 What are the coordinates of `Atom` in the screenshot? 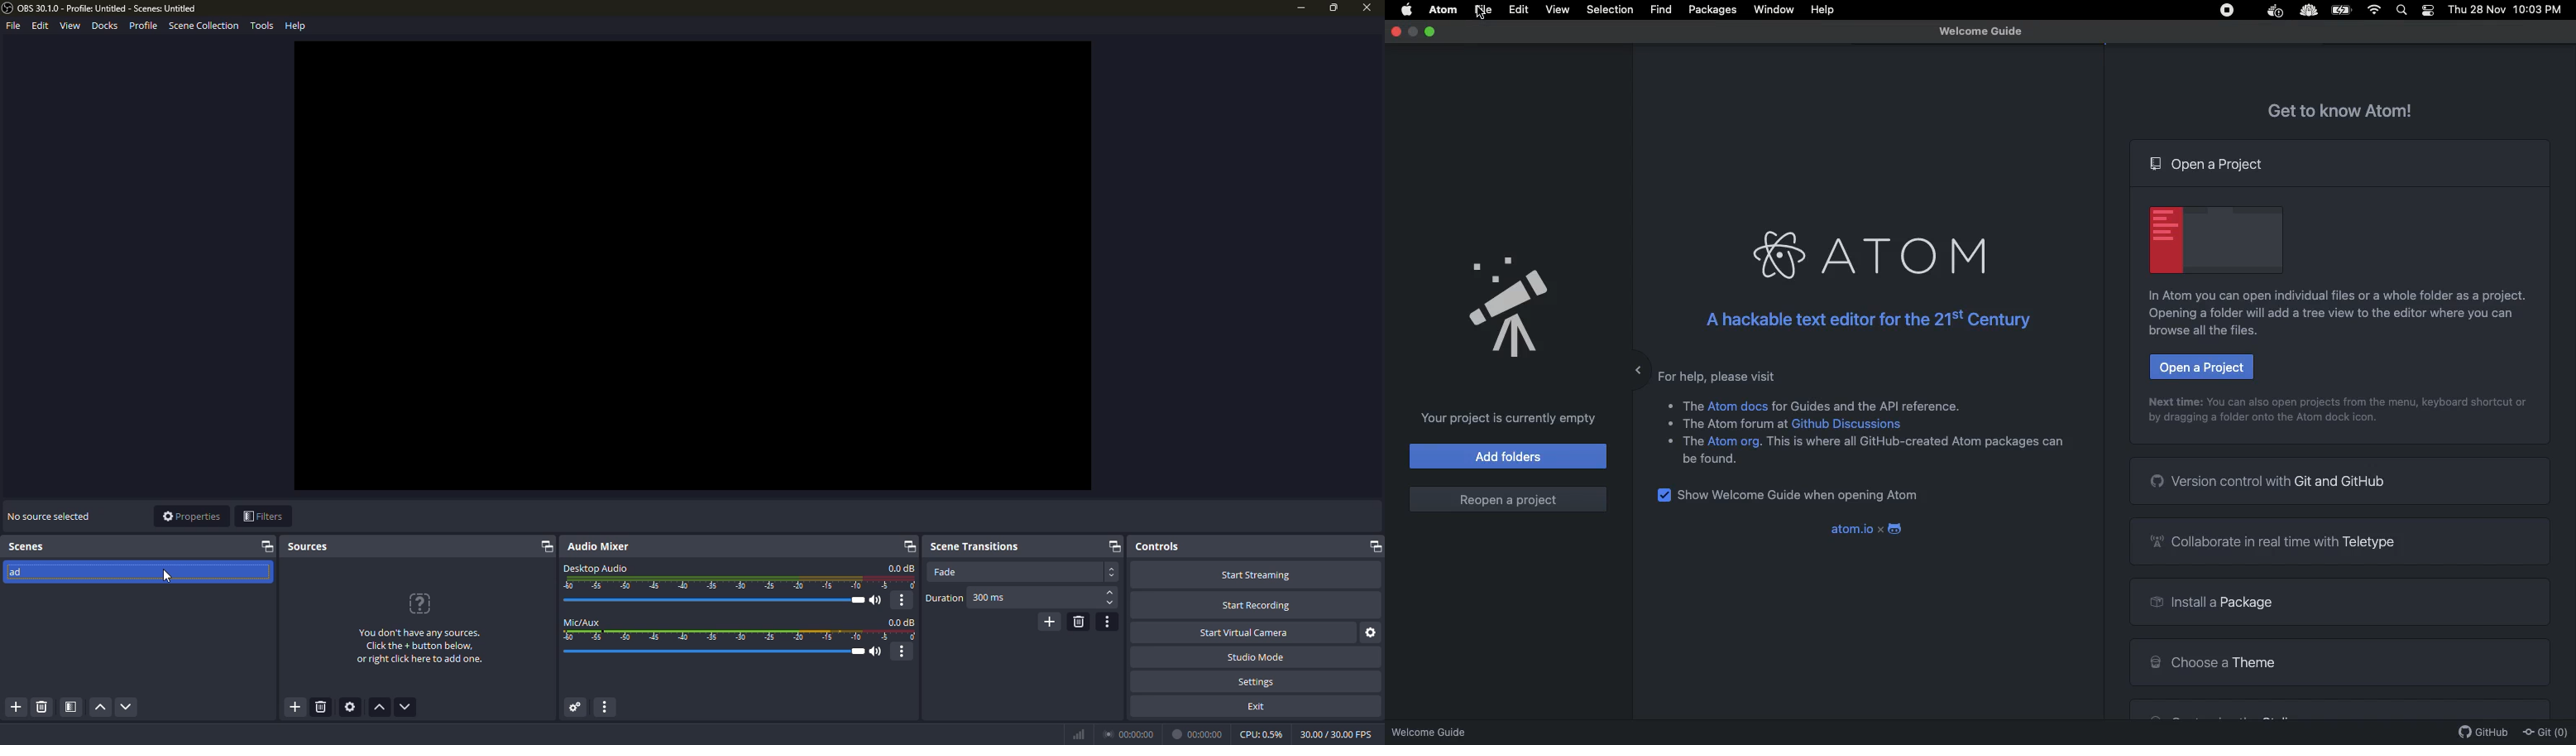 It's located at (1444, 10).